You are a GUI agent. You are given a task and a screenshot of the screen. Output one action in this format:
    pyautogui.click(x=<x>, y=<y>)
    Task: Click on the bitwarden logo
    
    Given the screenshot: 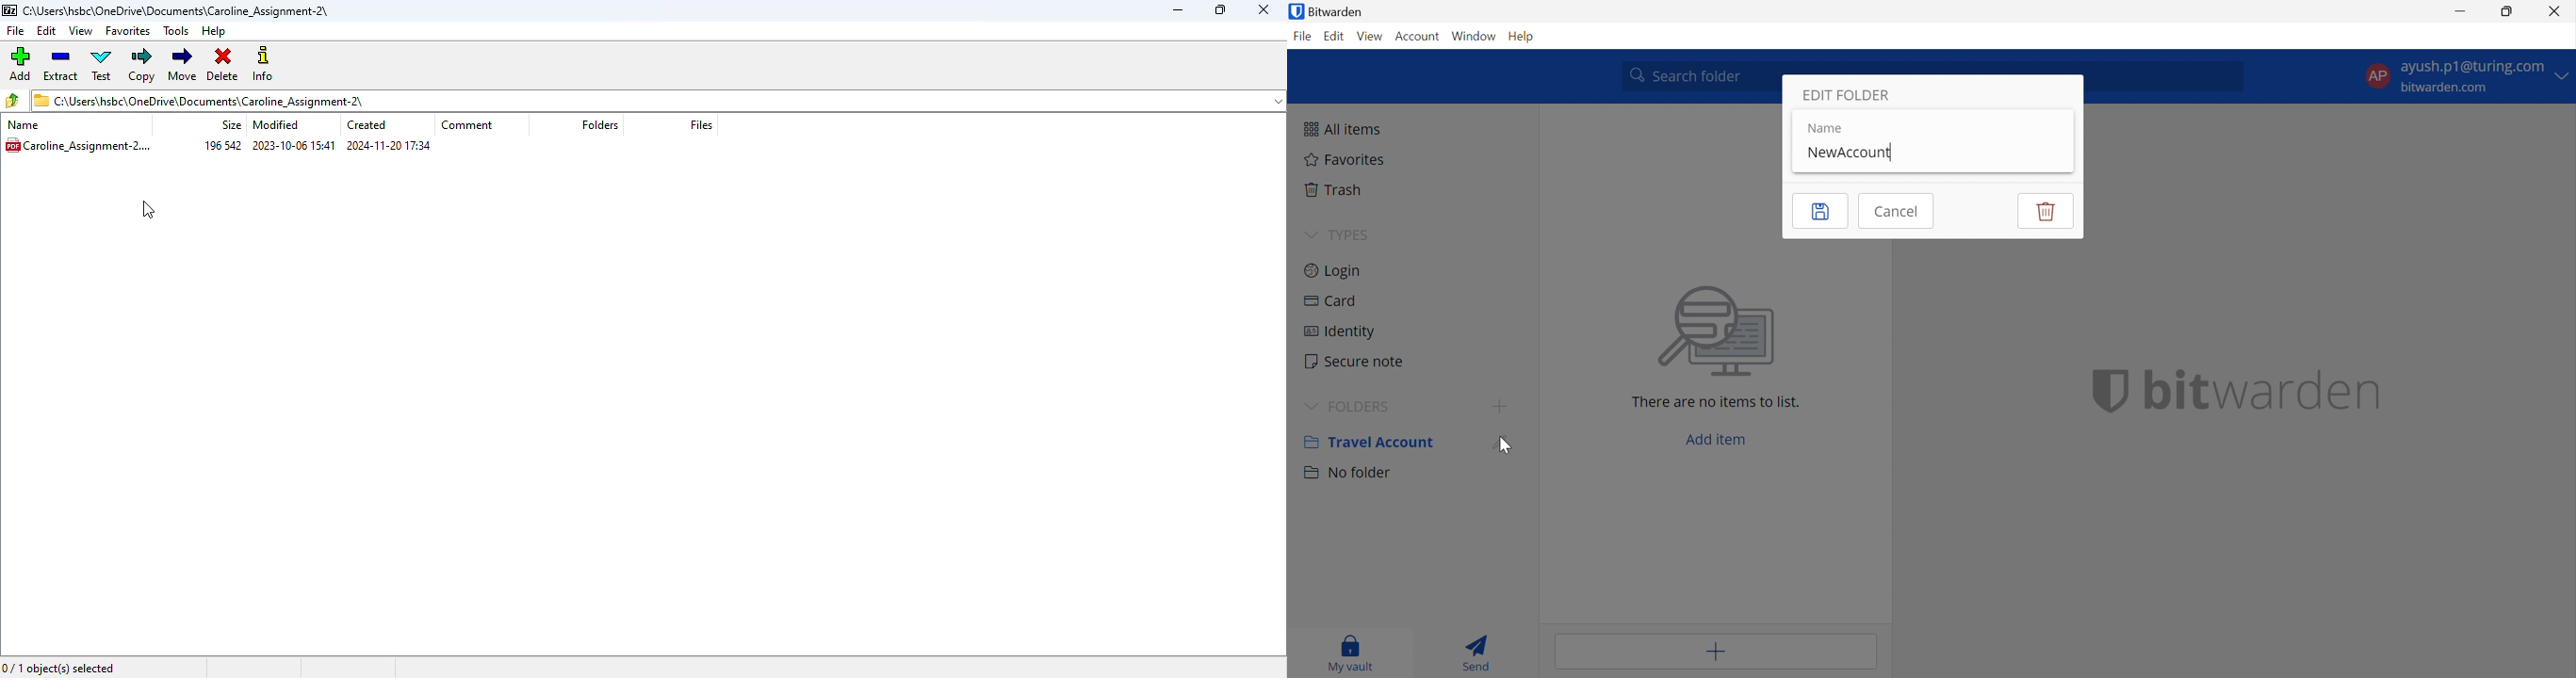 What is the action you would take?
    pyautogui.click(x=2101, y=389)
    